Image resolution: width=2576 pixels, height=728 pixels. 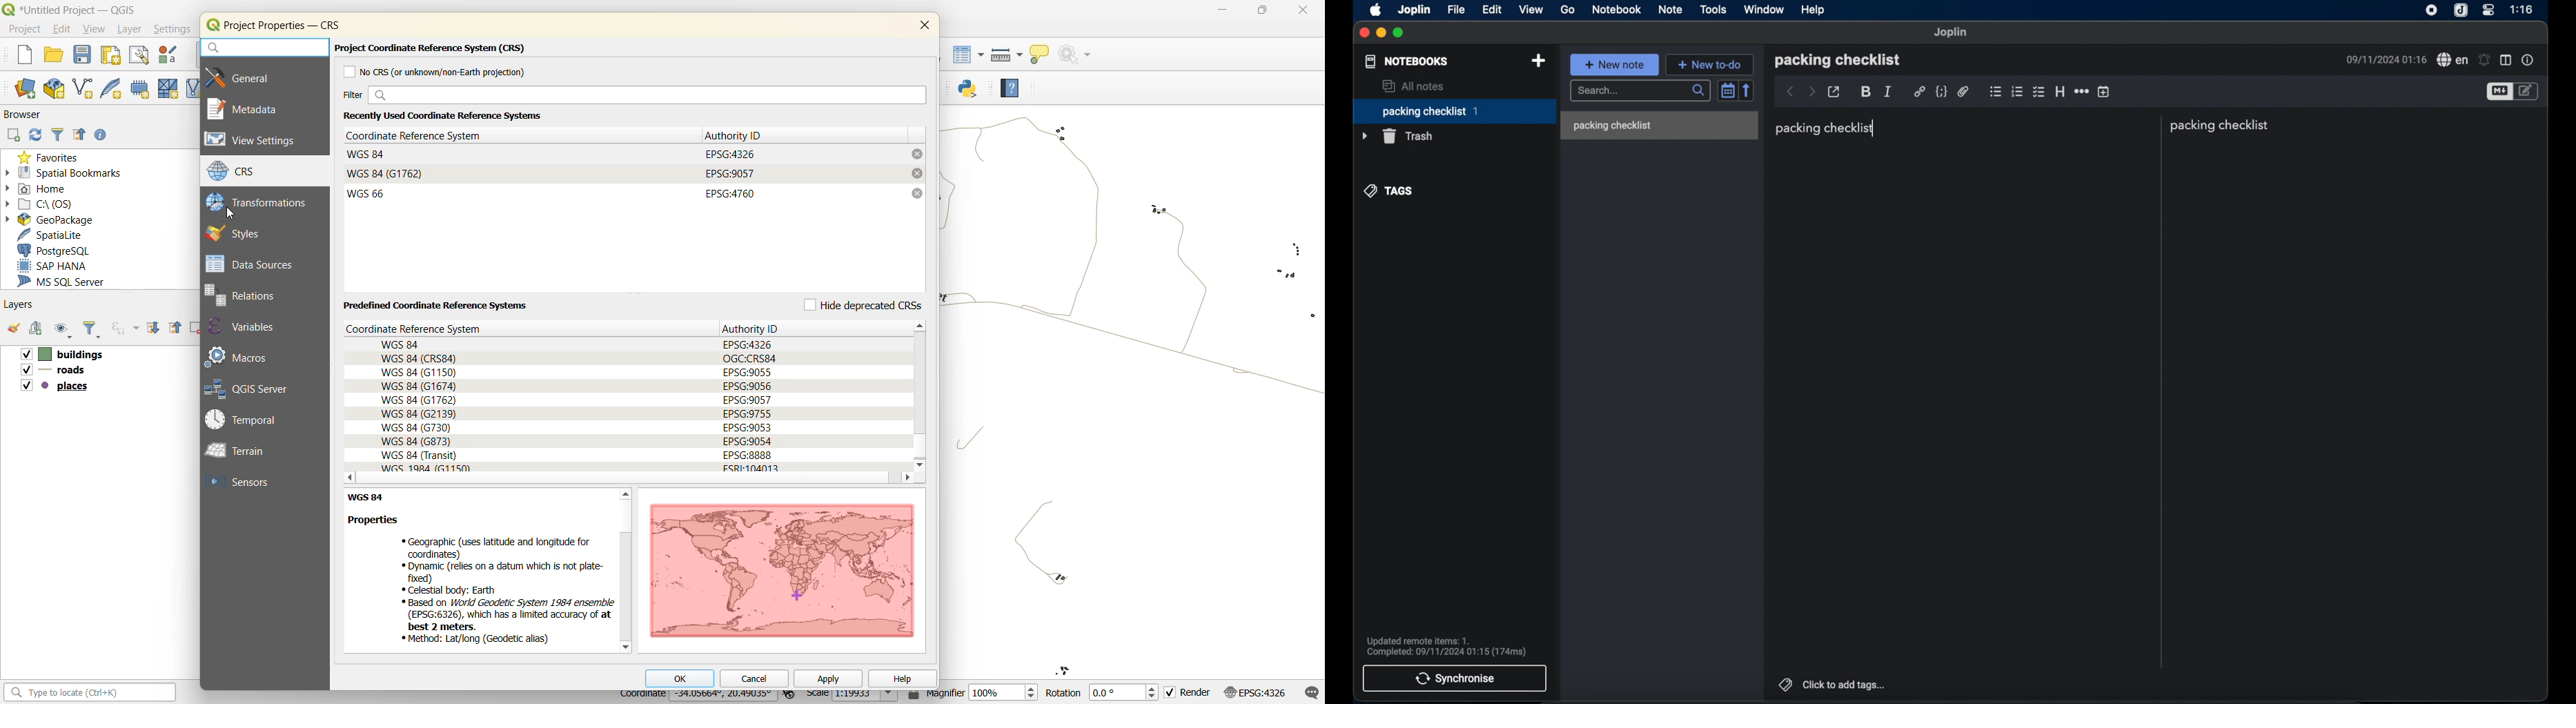 What do you see at coordinates (92, 330) in the screenshot?
I see `filter` at bounding box center [92, 330].